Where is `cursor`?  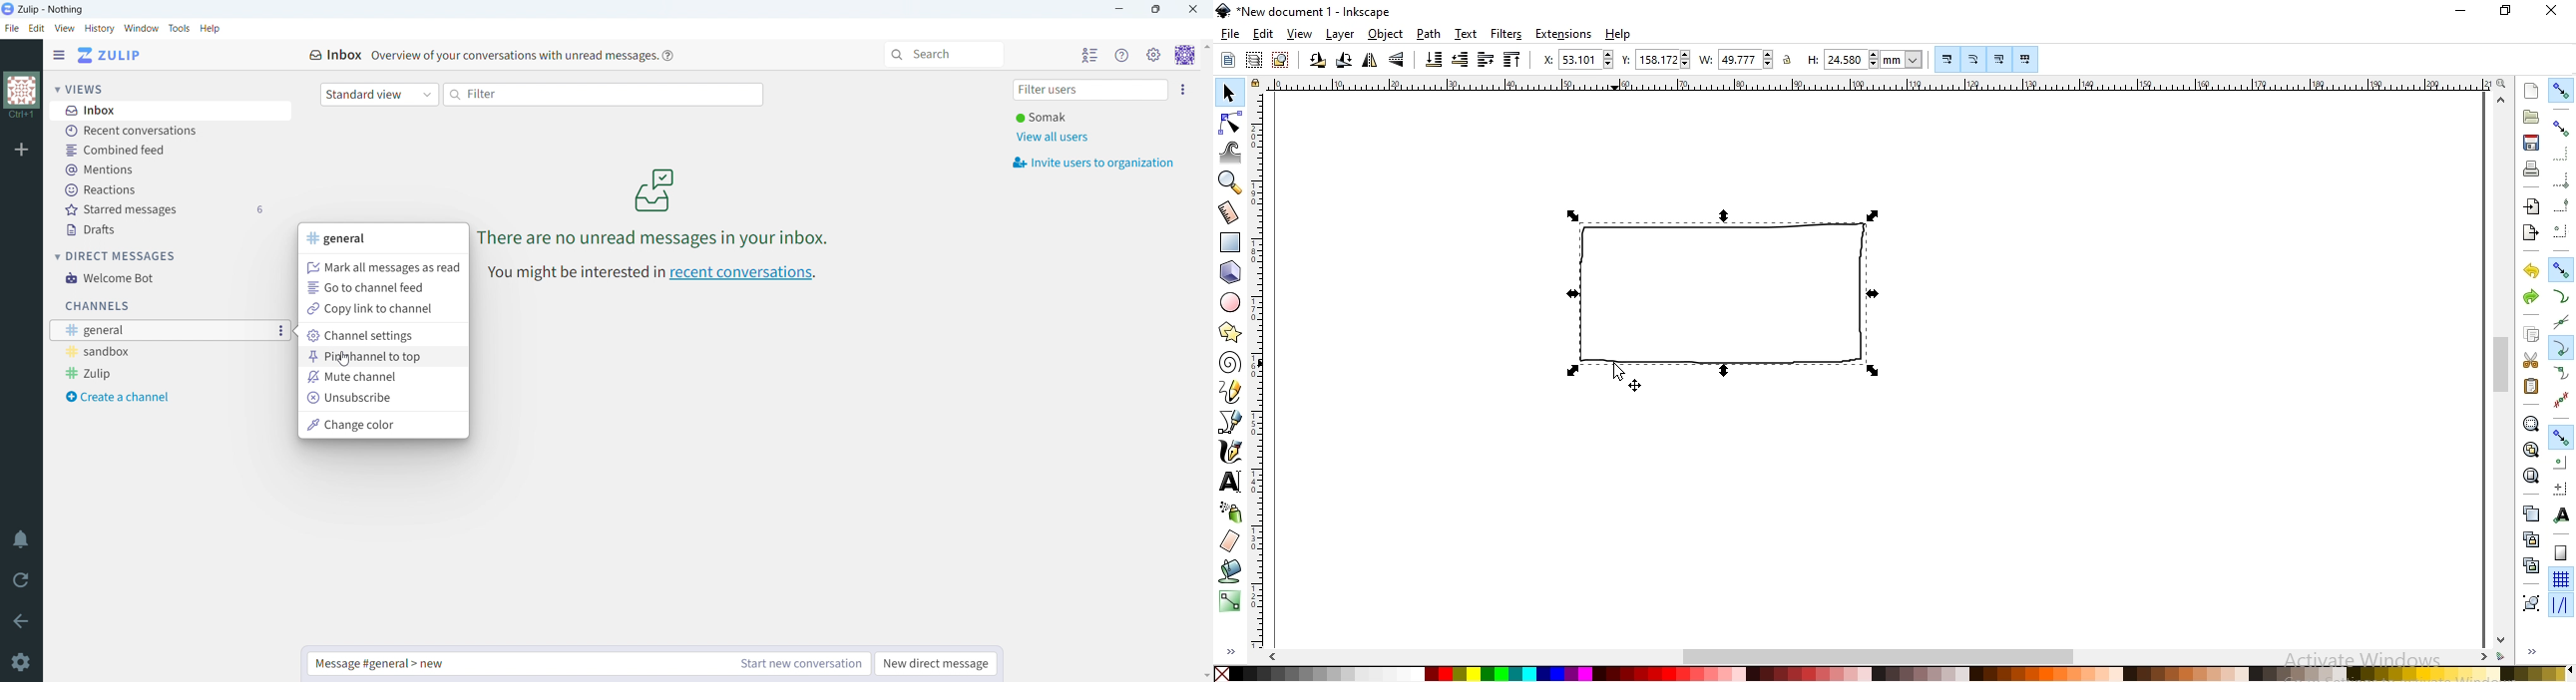 cursor is located at coordinates (1618, 370).